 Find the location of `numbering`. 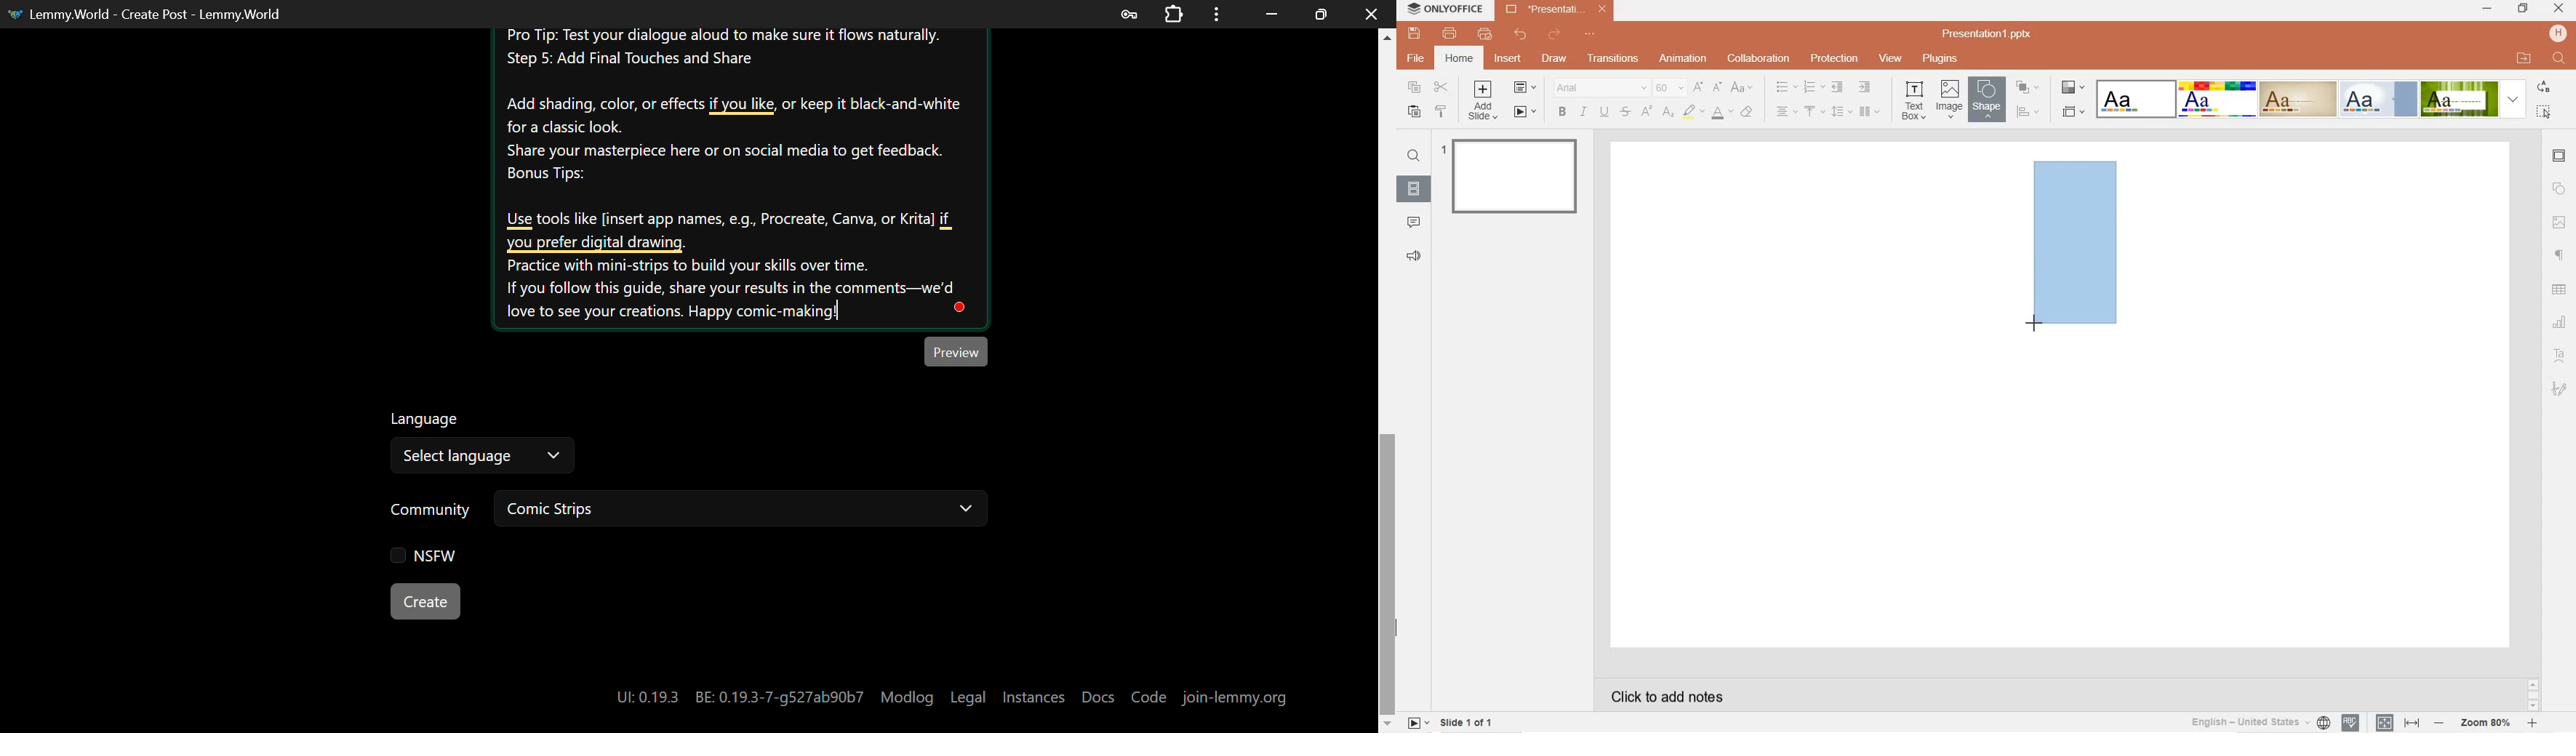

numbering is located at coordinates (1813, 88).